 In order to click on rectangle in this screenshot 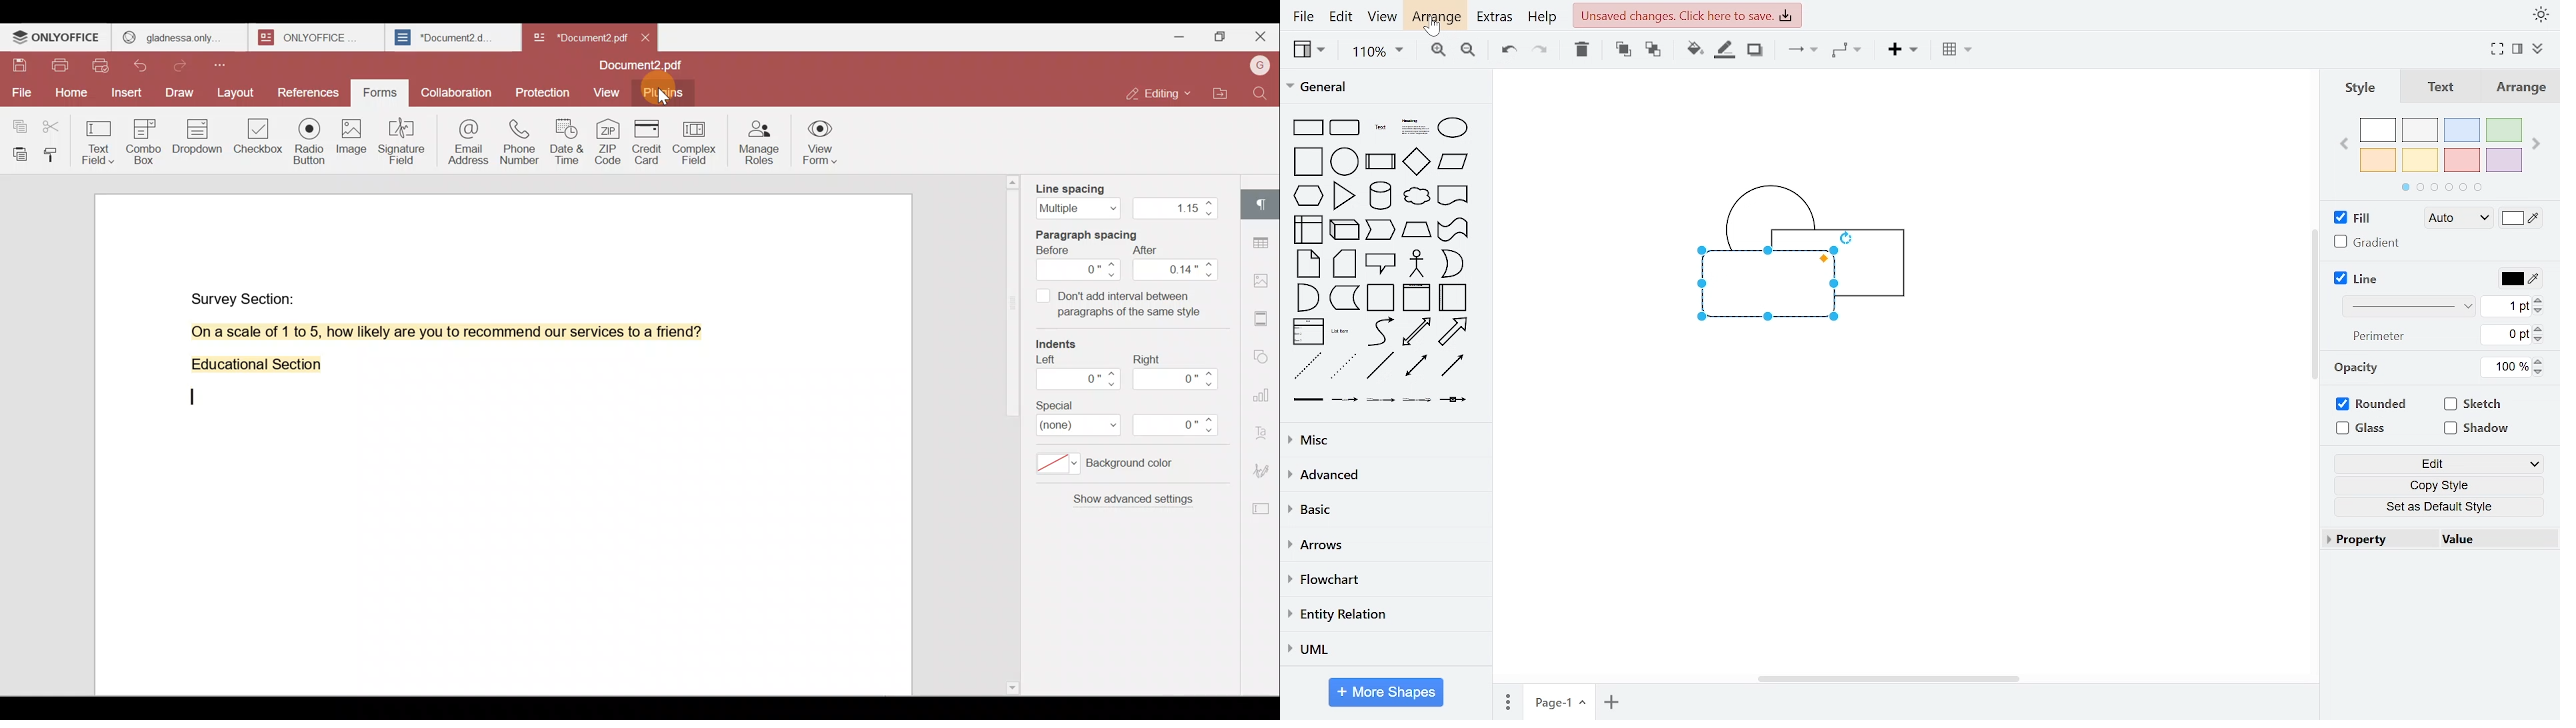, I will do `click(1307, 128)`.